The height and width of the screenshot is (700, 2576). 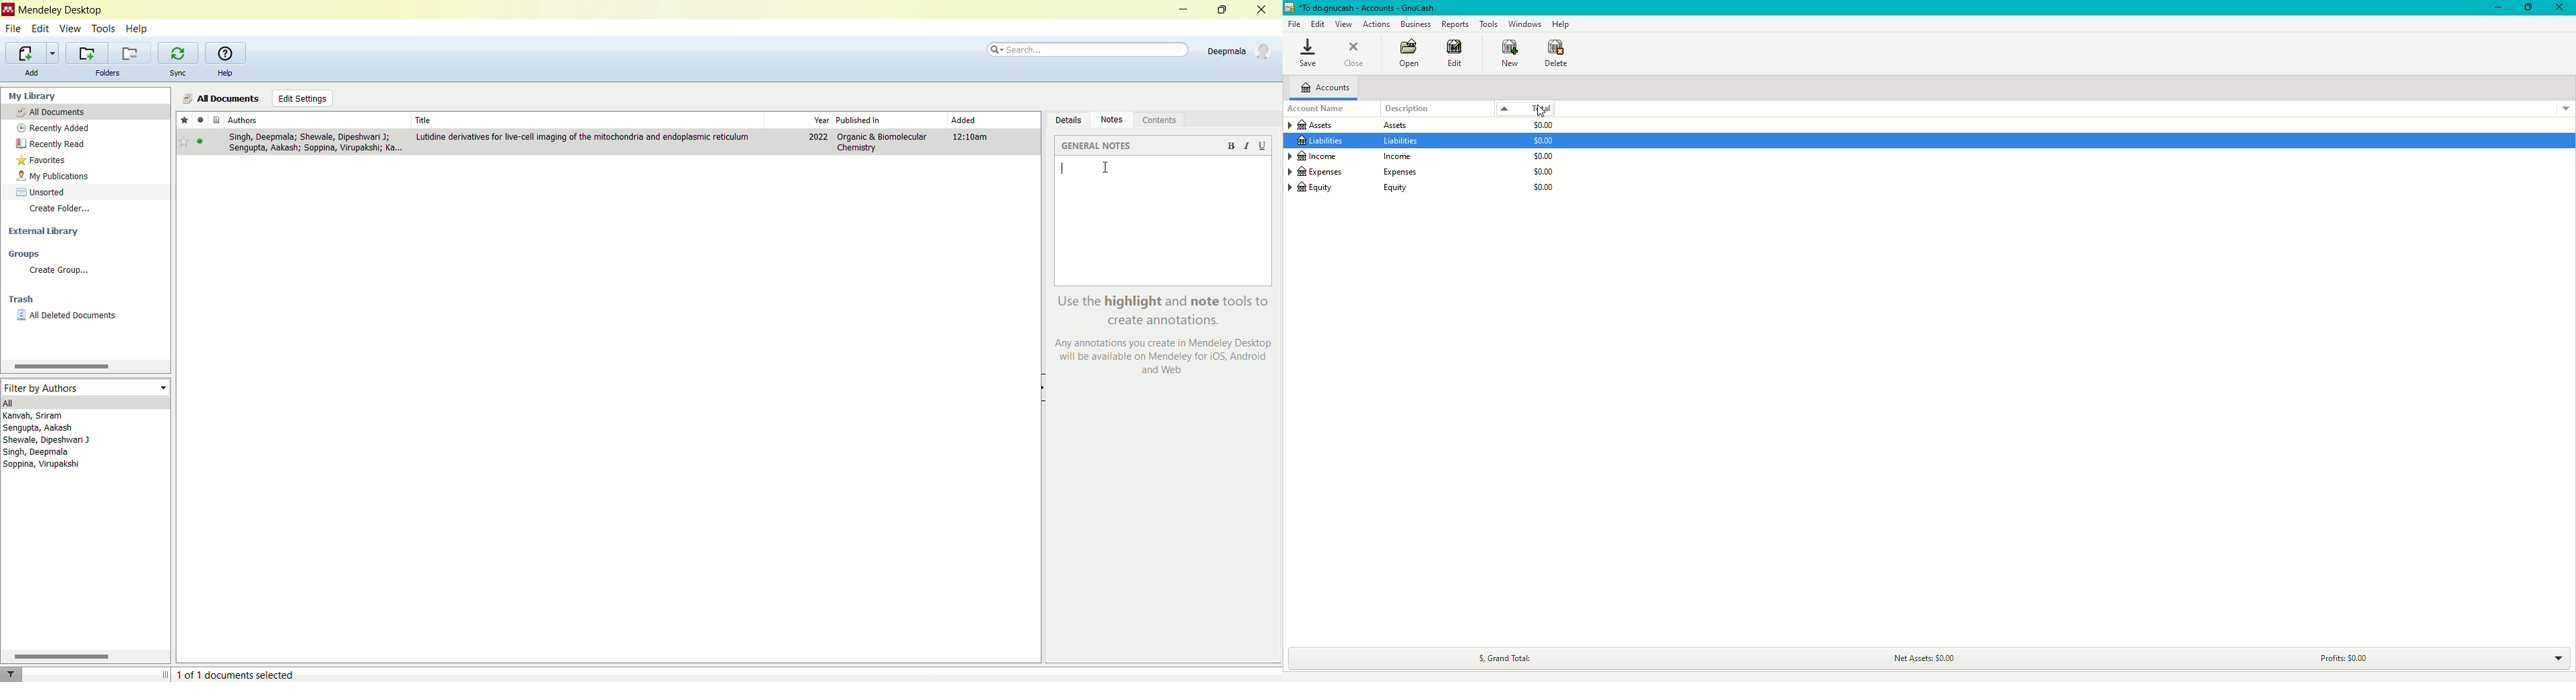 I want to click on folders, so click(x=107, y=73).